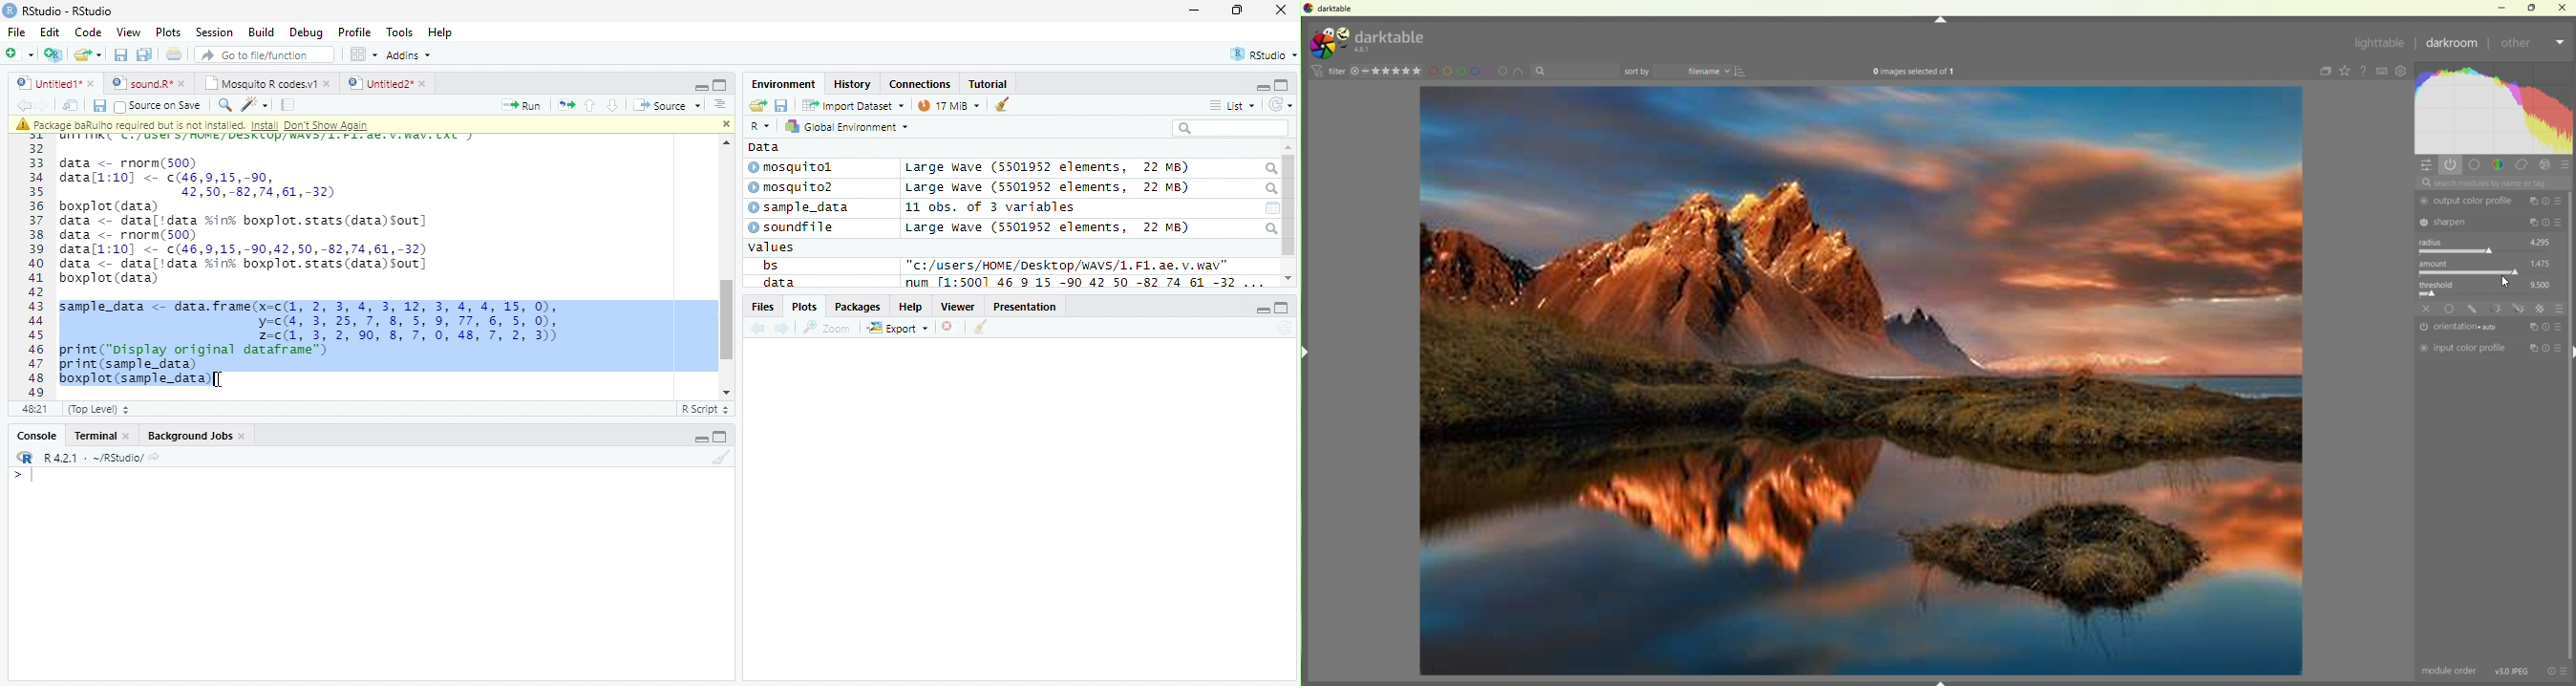 The height and width of the screenshot is (700, 2576). I want to click on Large wave (5501952 elements, 22 MB), so click(1047, 227).